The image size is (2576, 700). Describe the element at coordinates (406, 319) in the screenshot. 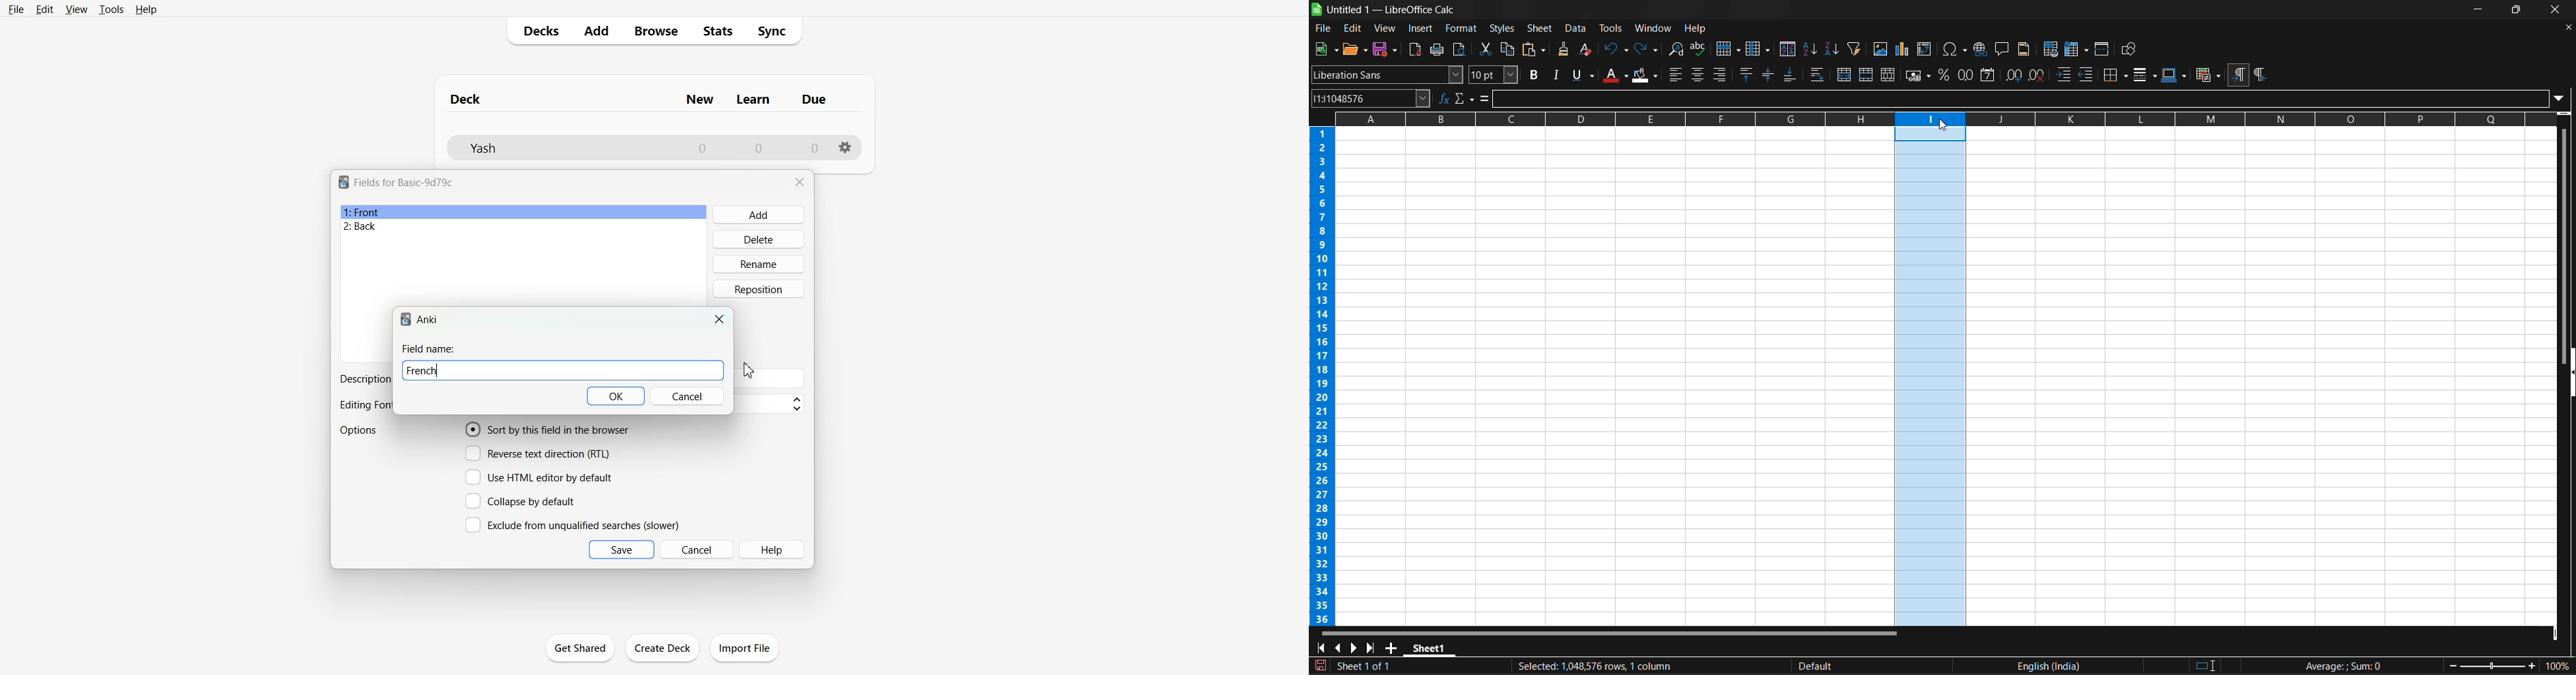

I see `Software logo` at that location.